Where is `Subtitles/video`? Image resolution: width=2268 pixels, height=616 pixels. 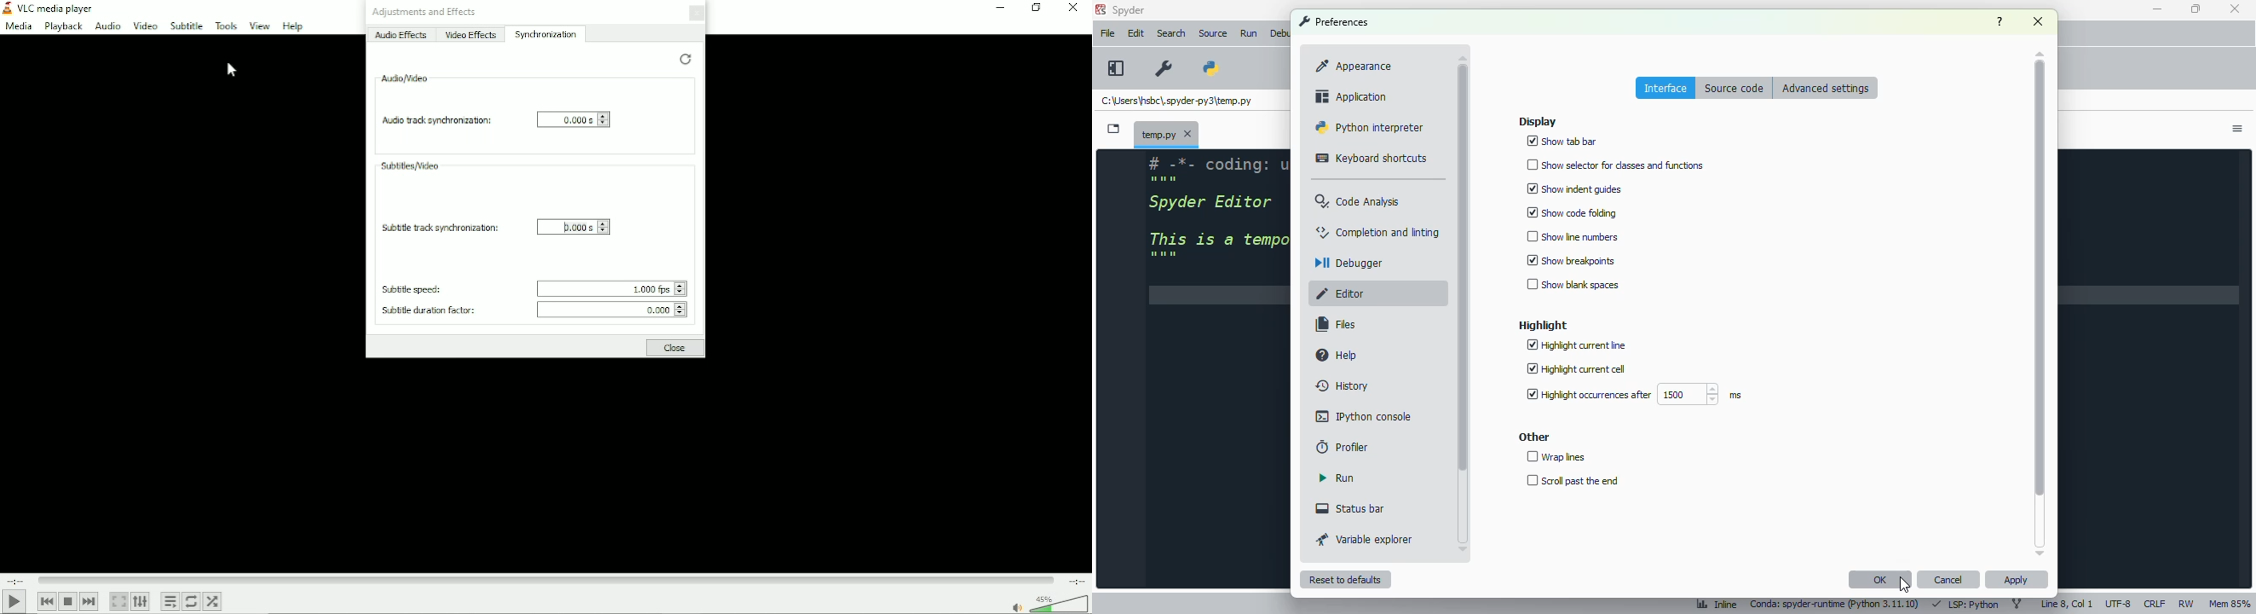 Subtitles/video is located at coordinates (405, 165).